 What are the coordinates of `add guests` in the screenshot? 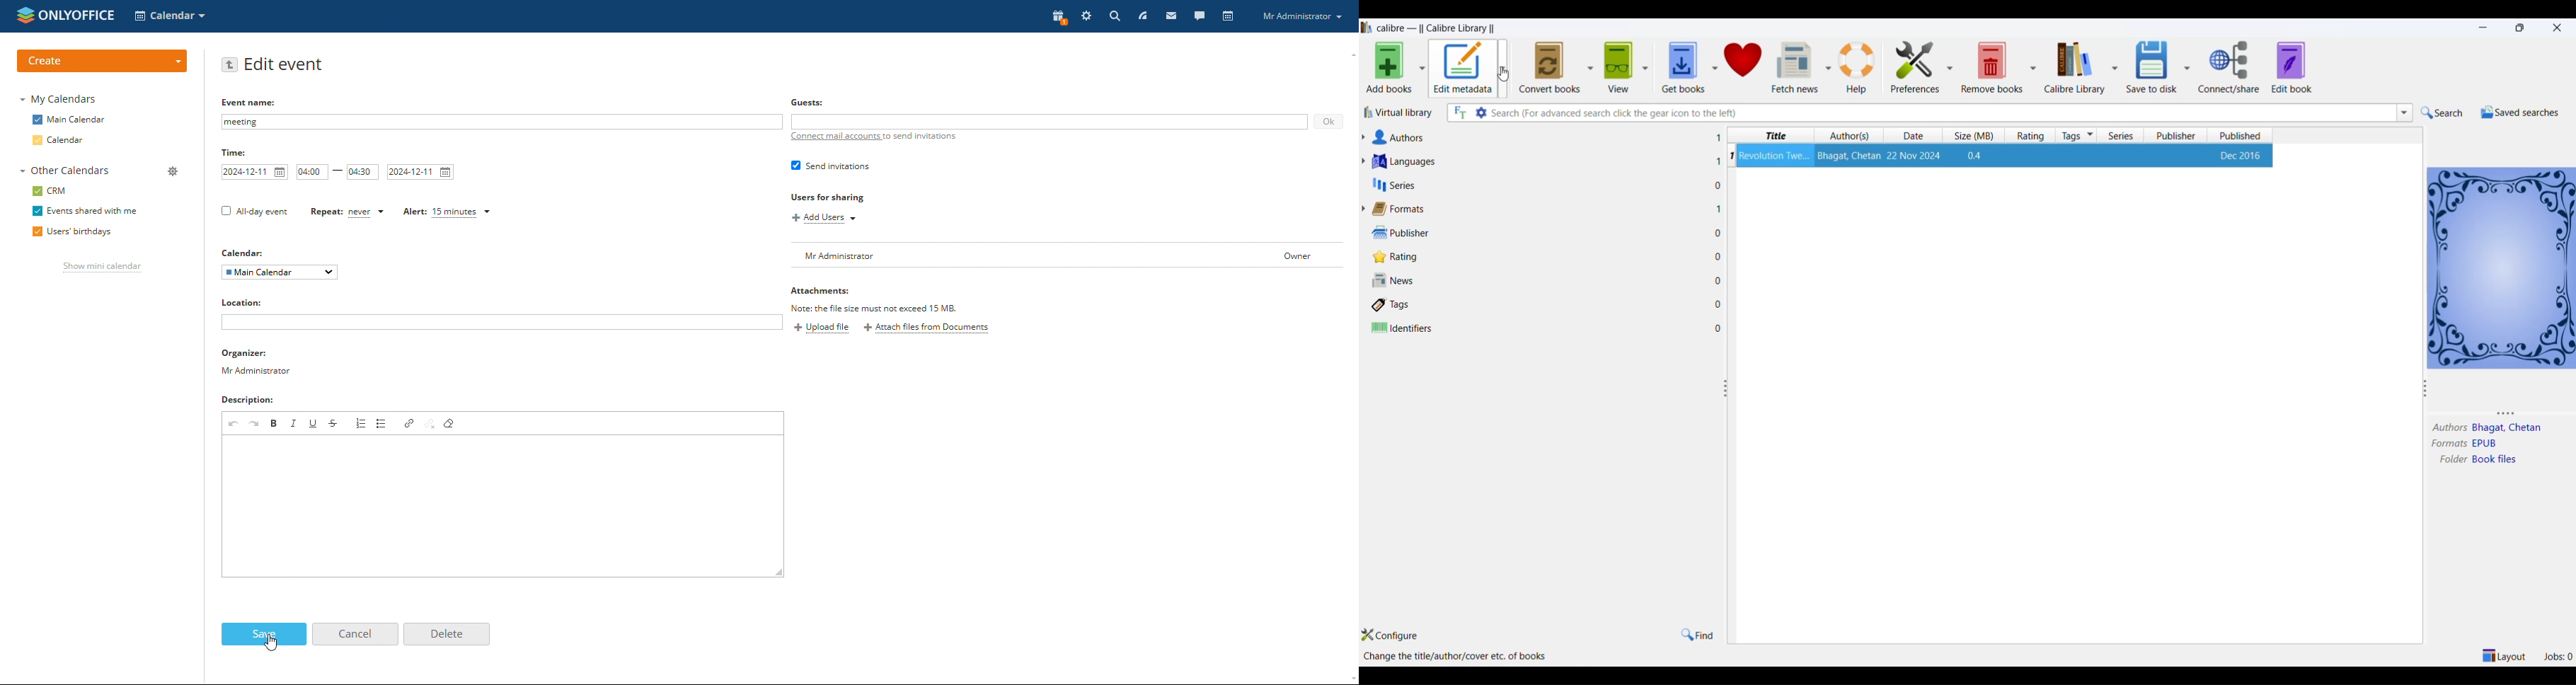 It's located at (1050, 122).